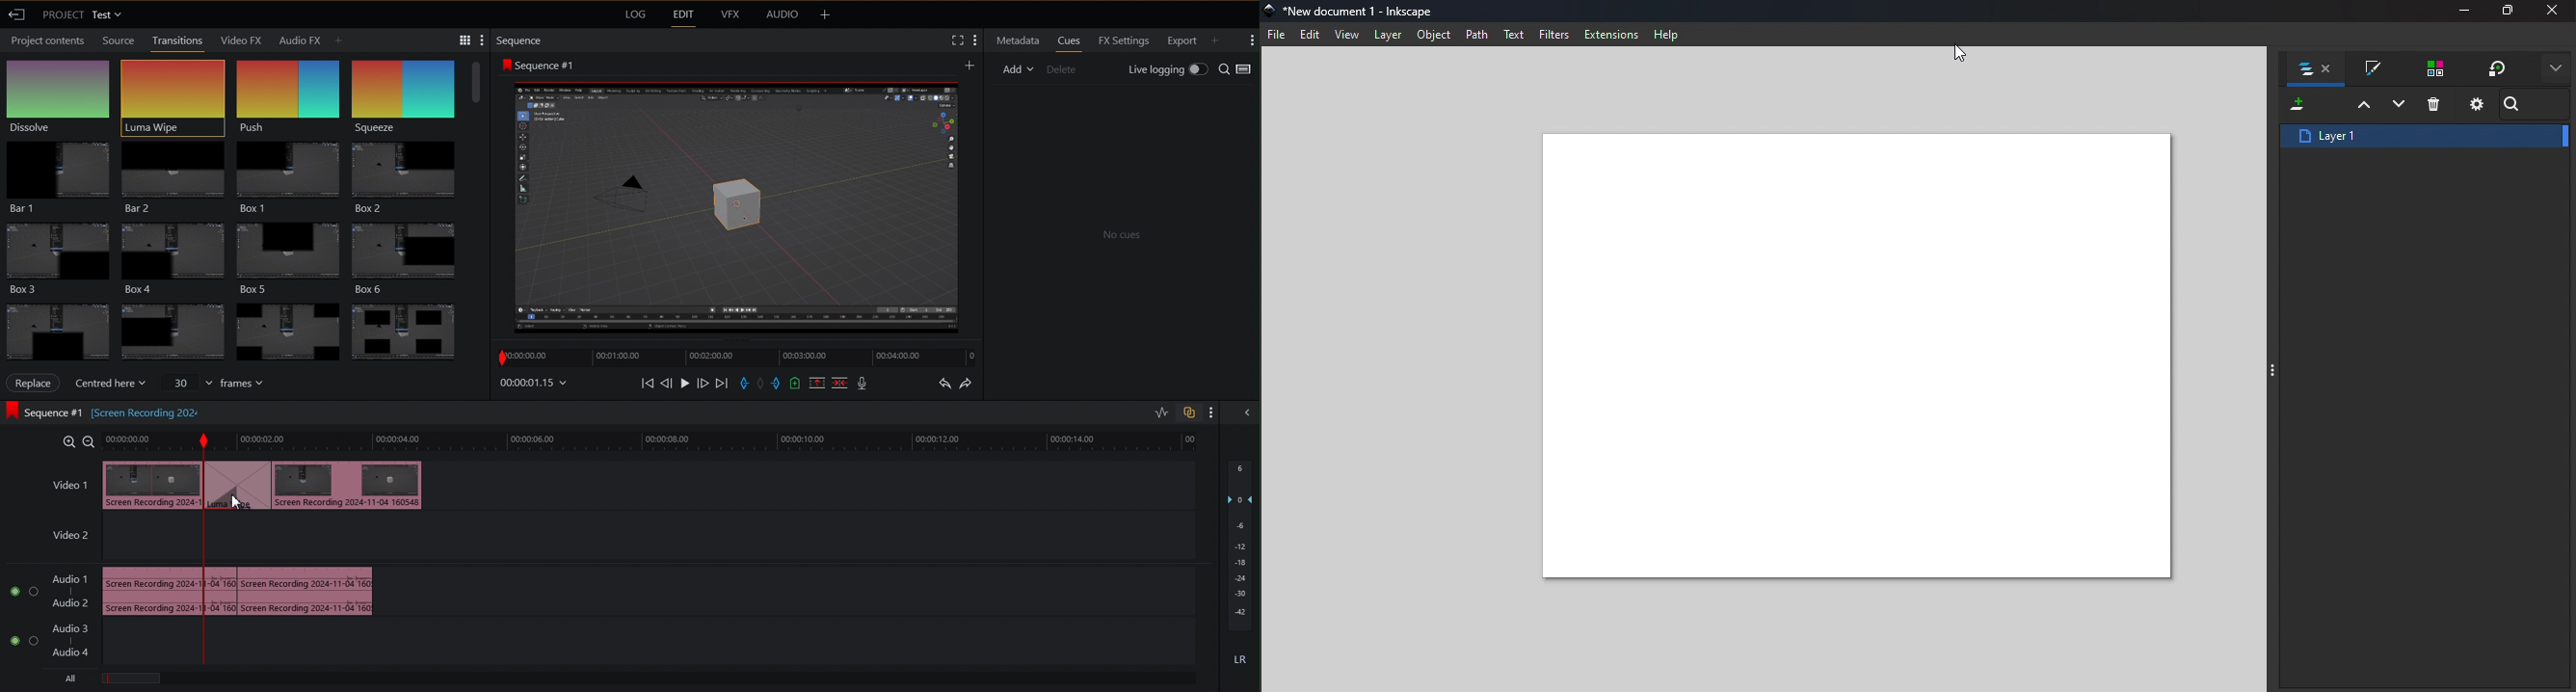 The height and width of the screenshot is (700, 2576). Describe the element at coordinates (1016, 40) in the screenshot. I see `Metadata` at that location.